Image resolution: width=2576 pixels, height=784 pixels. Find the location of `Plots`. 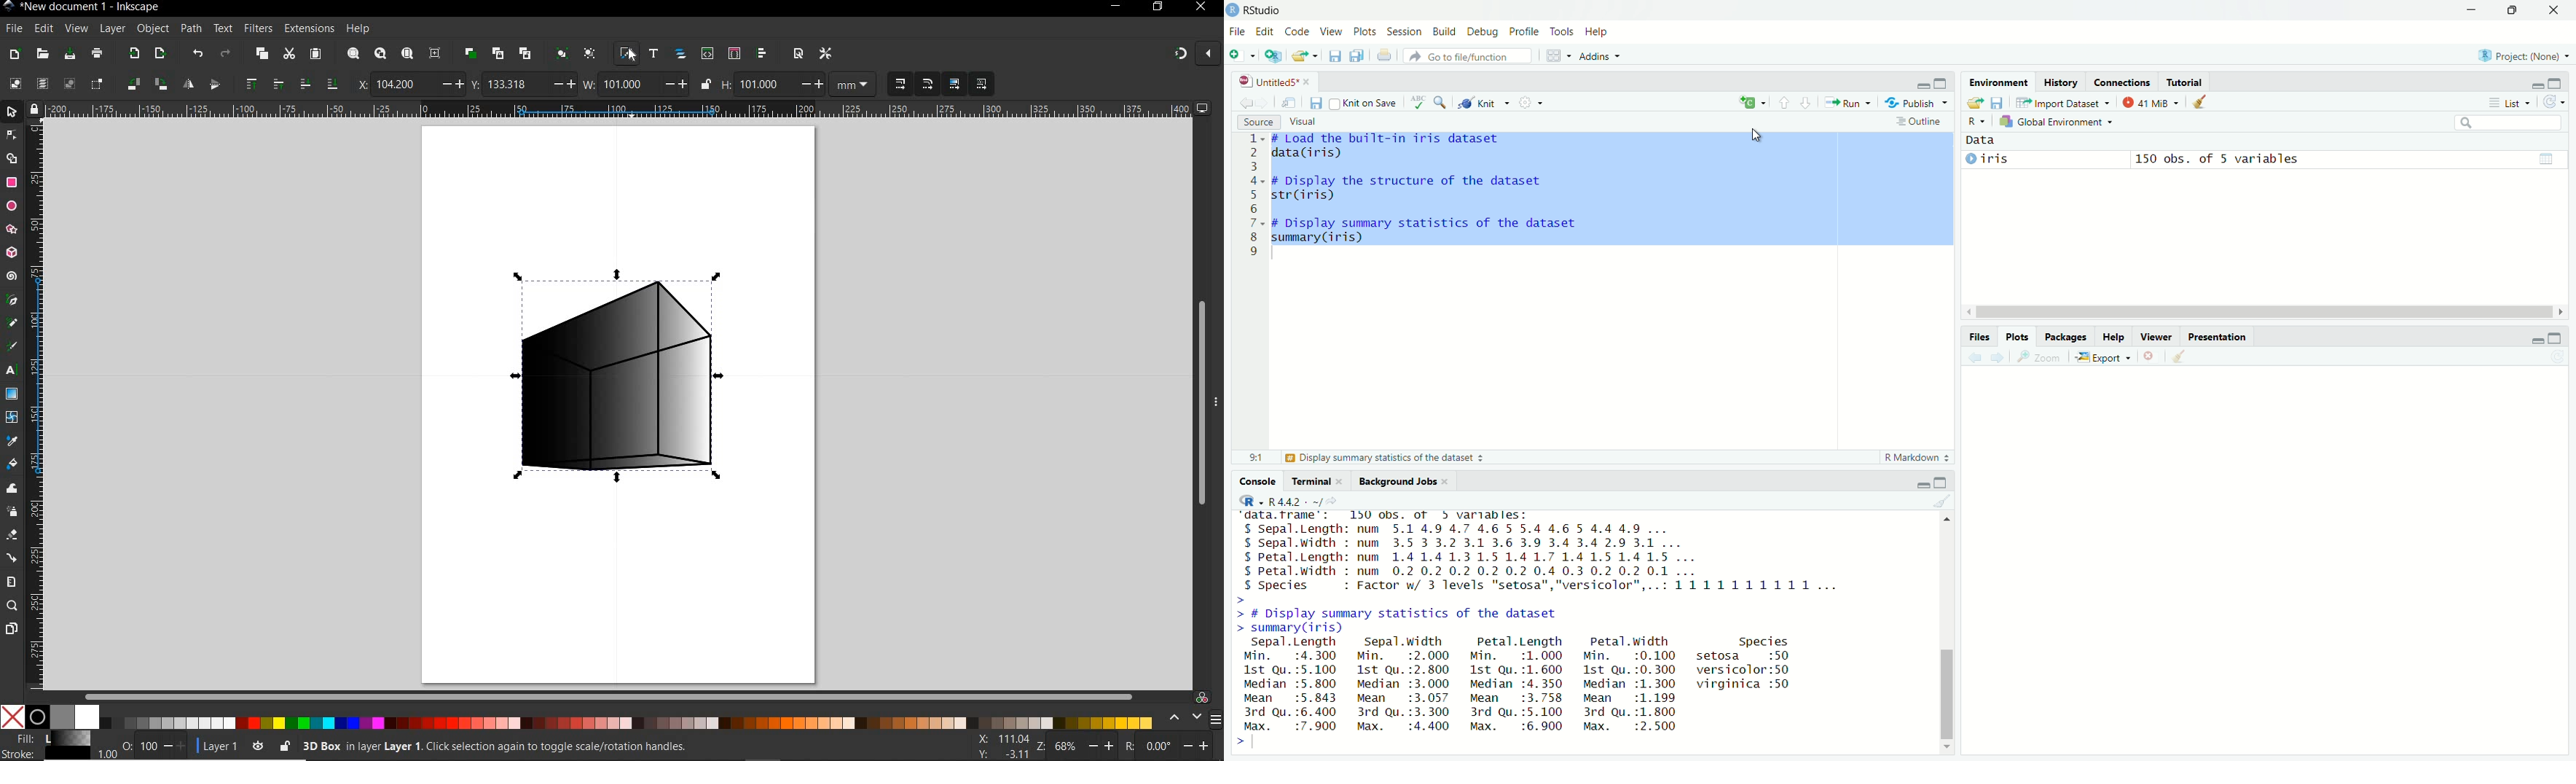

Plots is located at coordinates (2018, 337).